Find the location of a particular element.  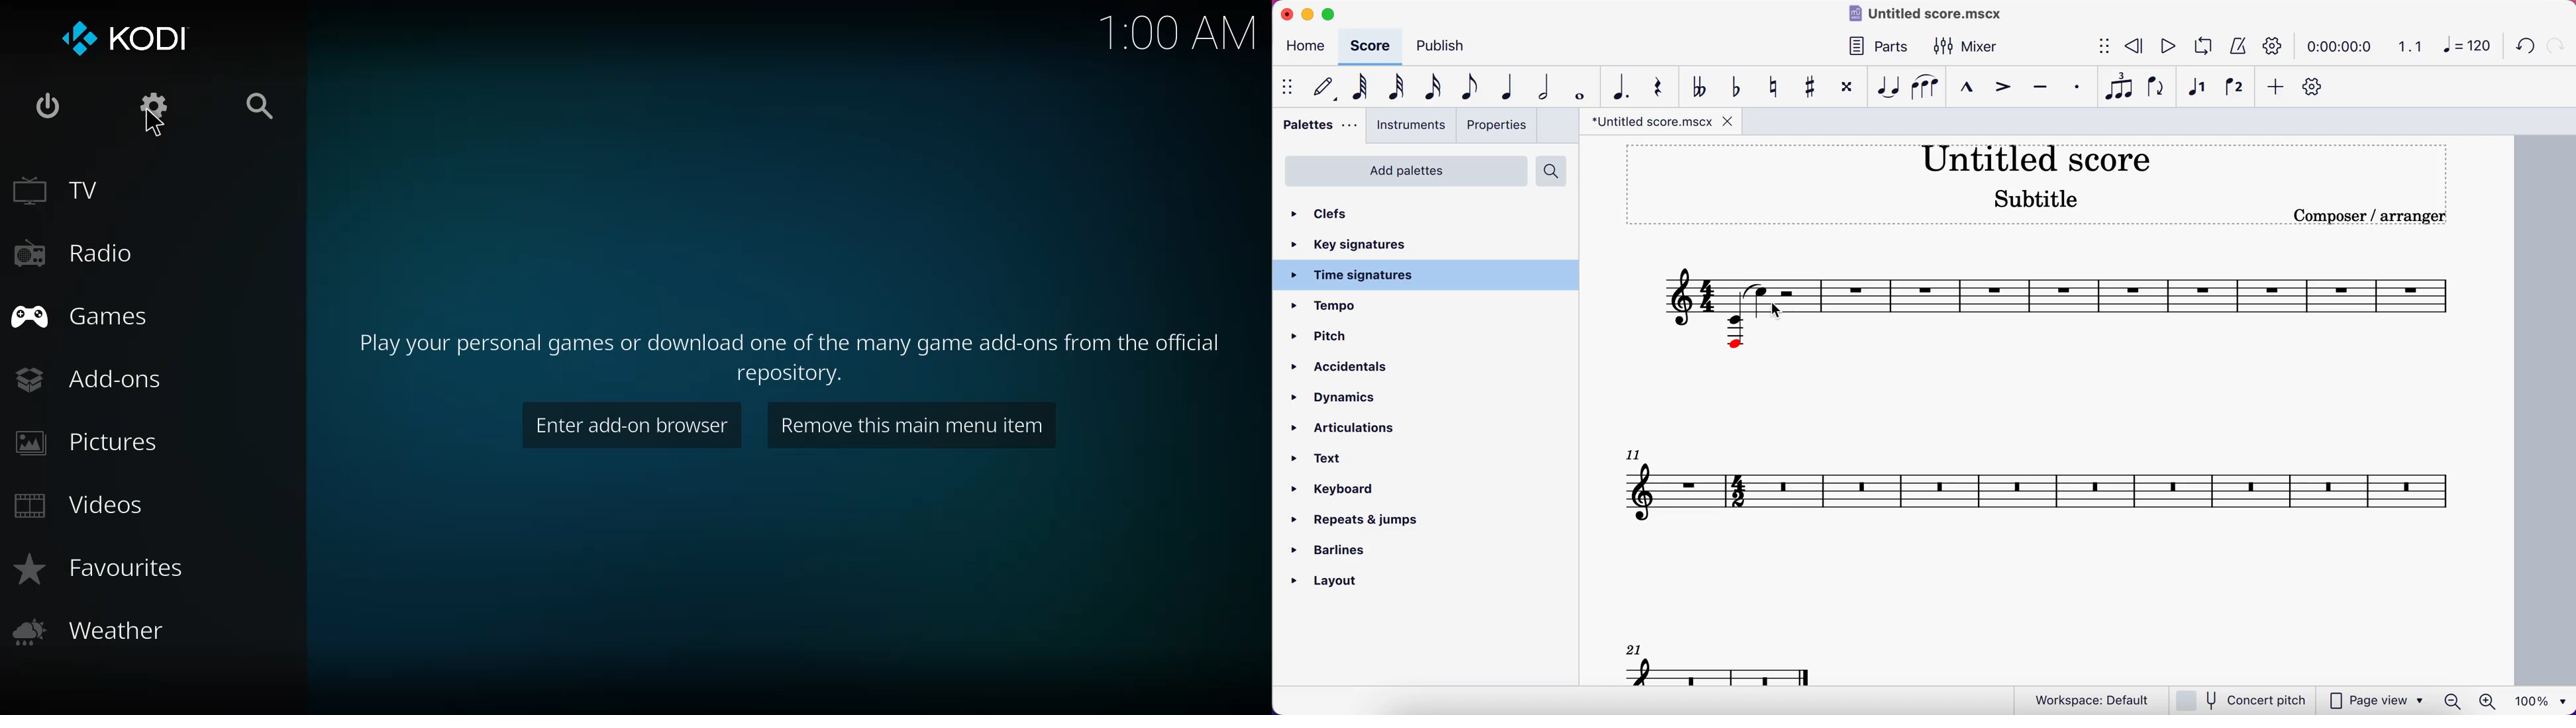

untitled score.mscx is located at coordinates (1931, 16).